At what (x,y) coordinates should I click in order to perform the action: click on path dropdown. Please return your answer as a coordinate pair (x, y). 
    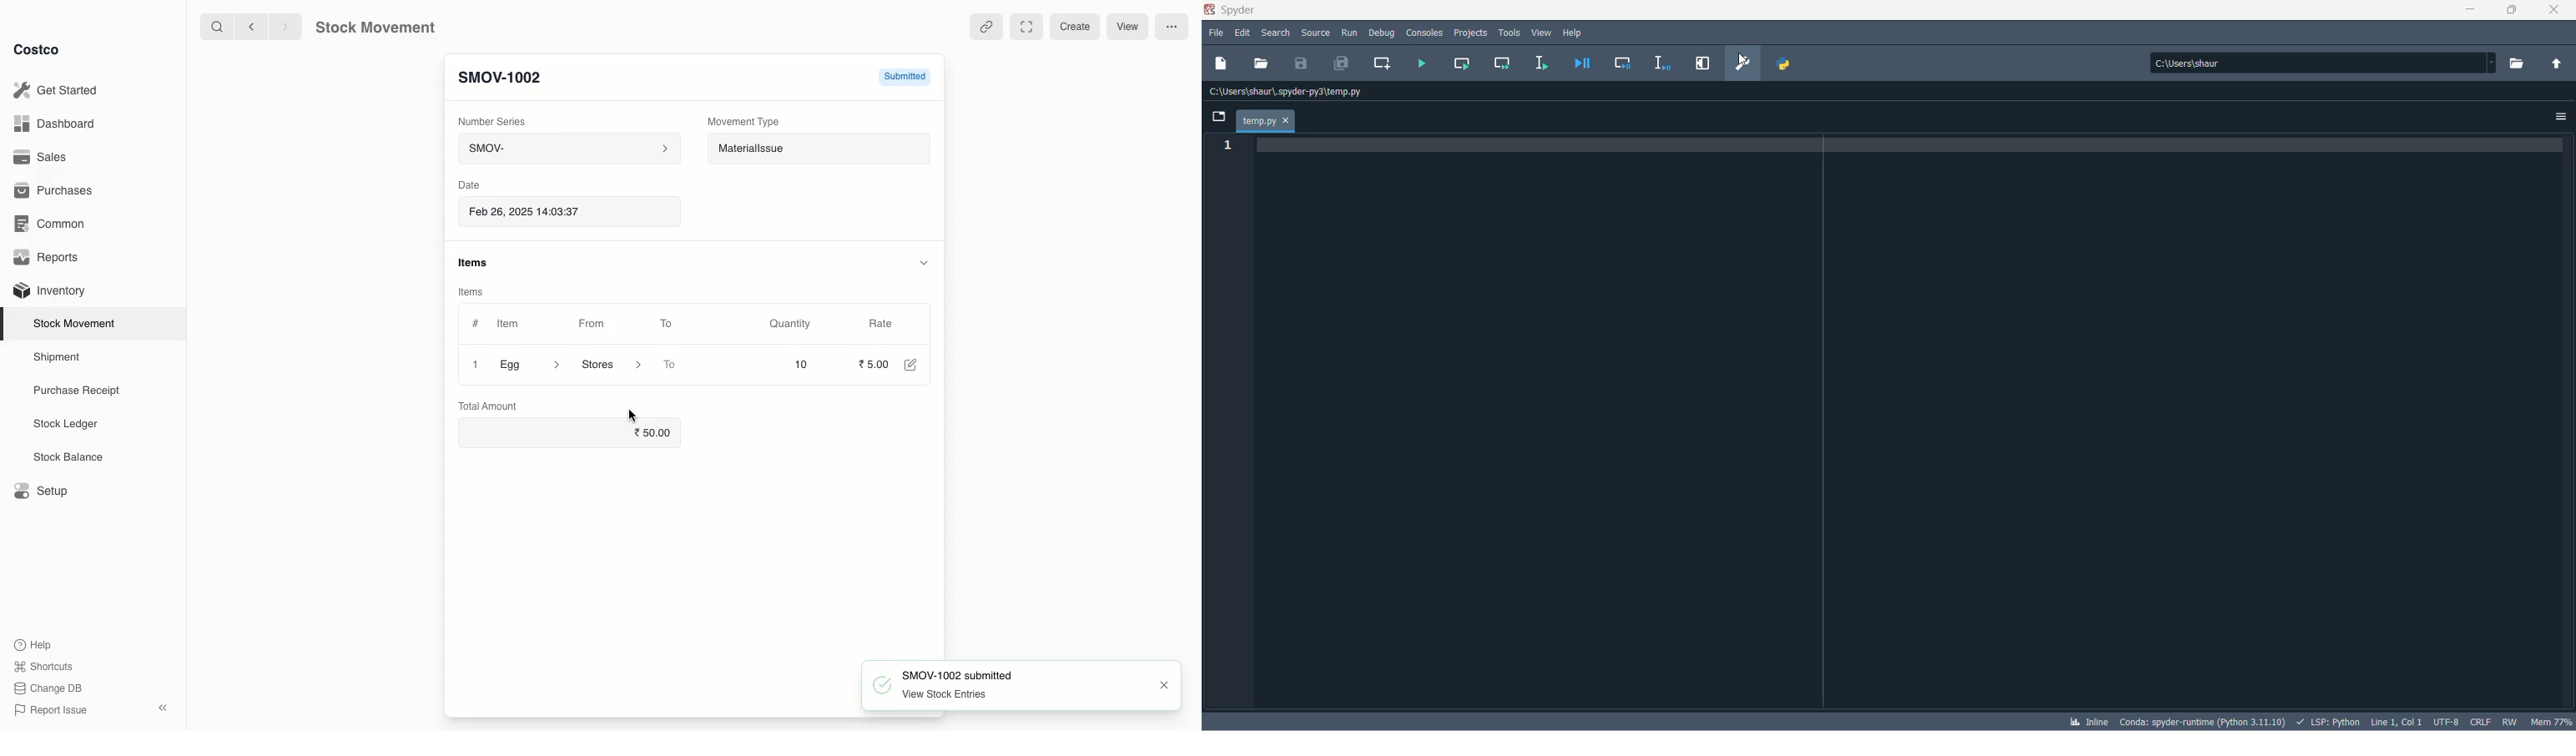
    Looking at the image, I should click on (2496, 63).